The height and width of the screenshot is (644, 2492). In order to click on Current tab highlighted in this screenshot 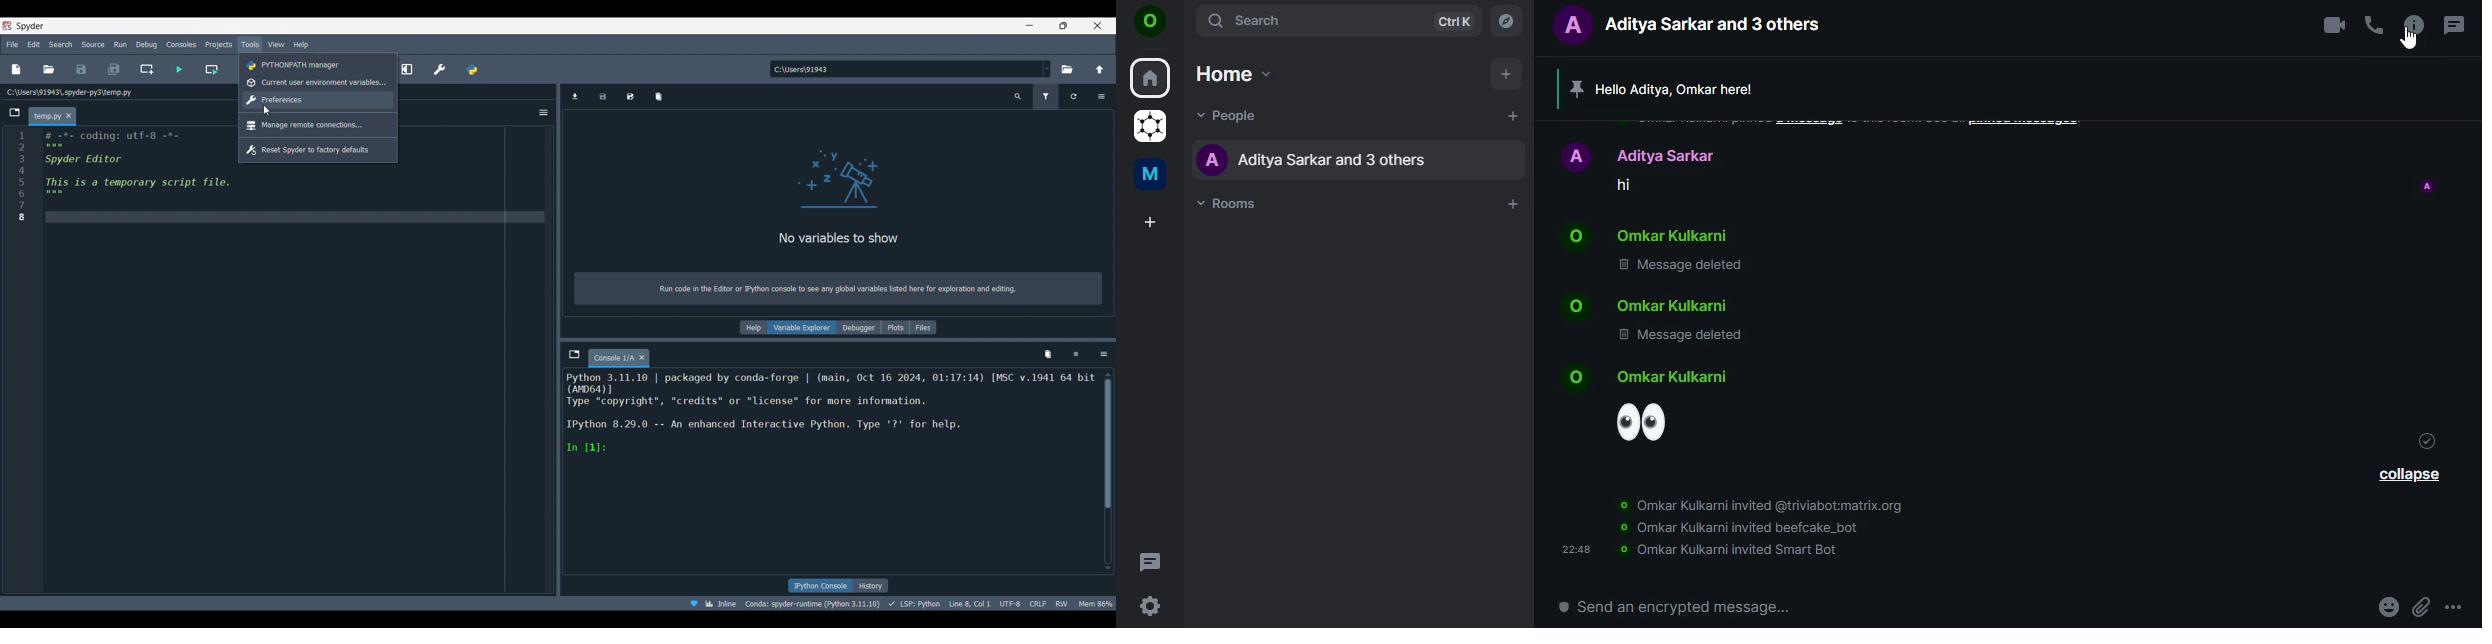, I will do `click(47, 117)`.